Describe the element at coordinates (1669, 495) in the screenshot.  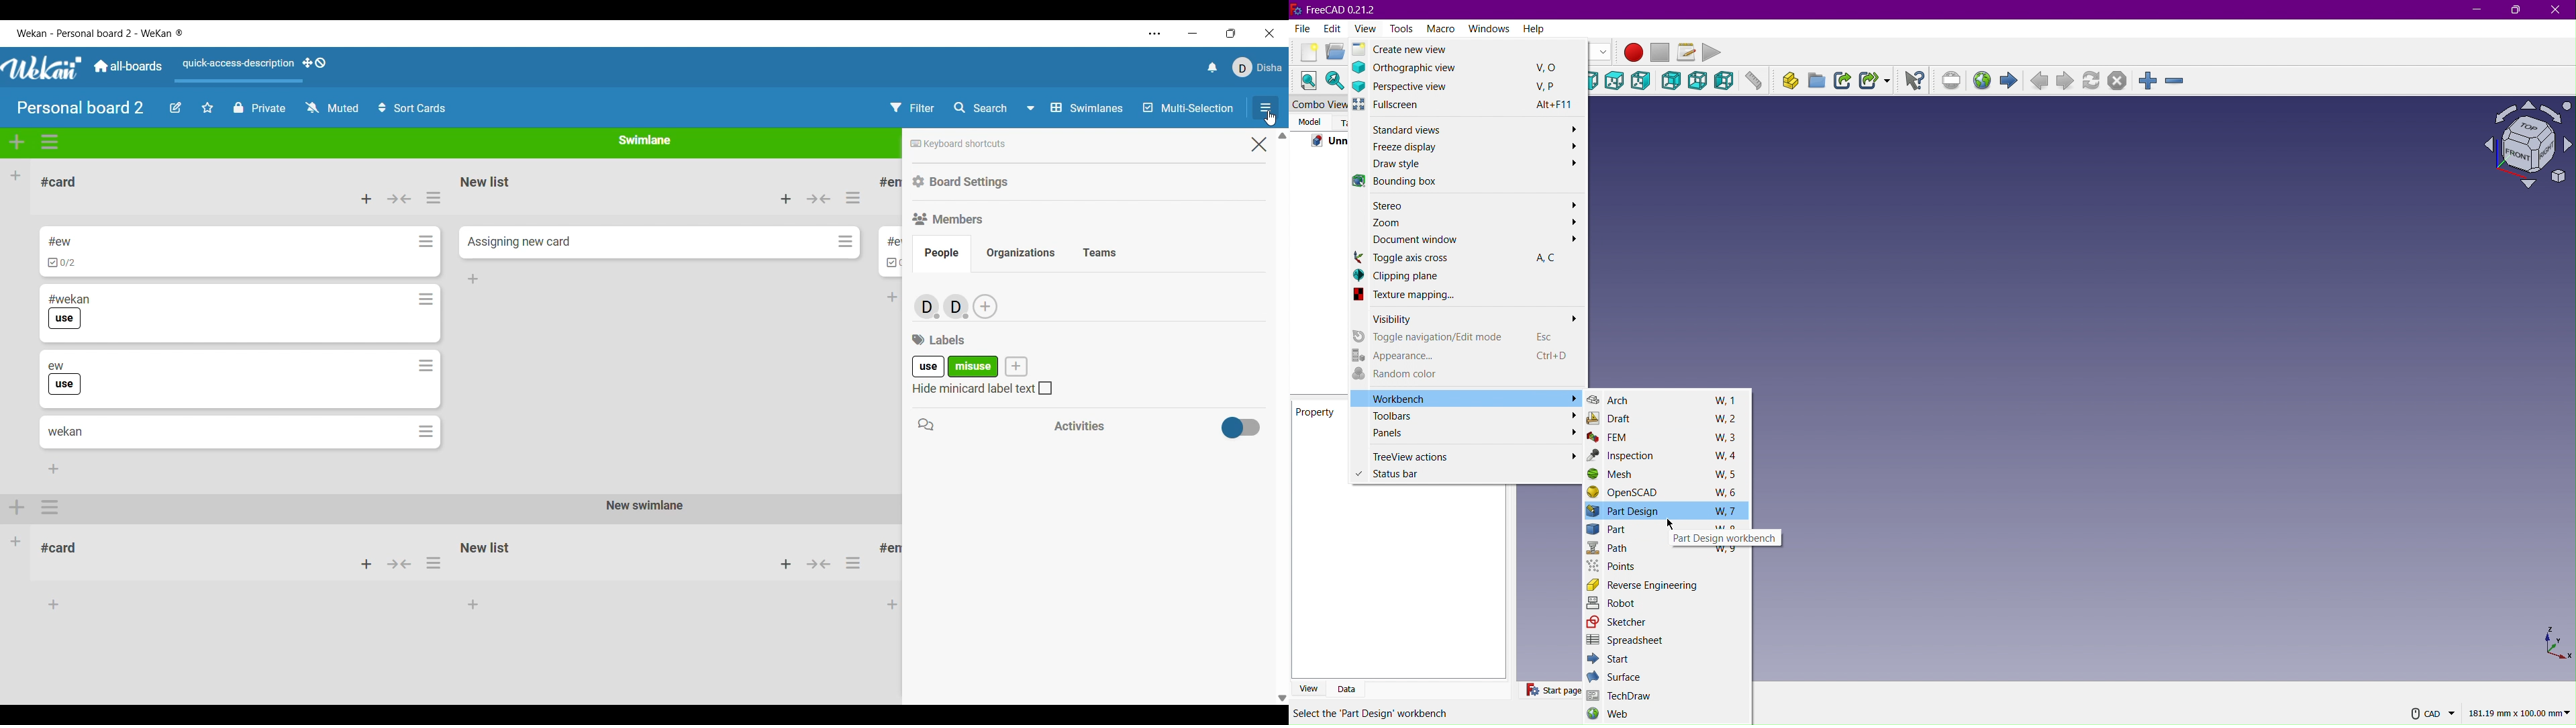
I see `OpenSCAD W, 6` at that location.